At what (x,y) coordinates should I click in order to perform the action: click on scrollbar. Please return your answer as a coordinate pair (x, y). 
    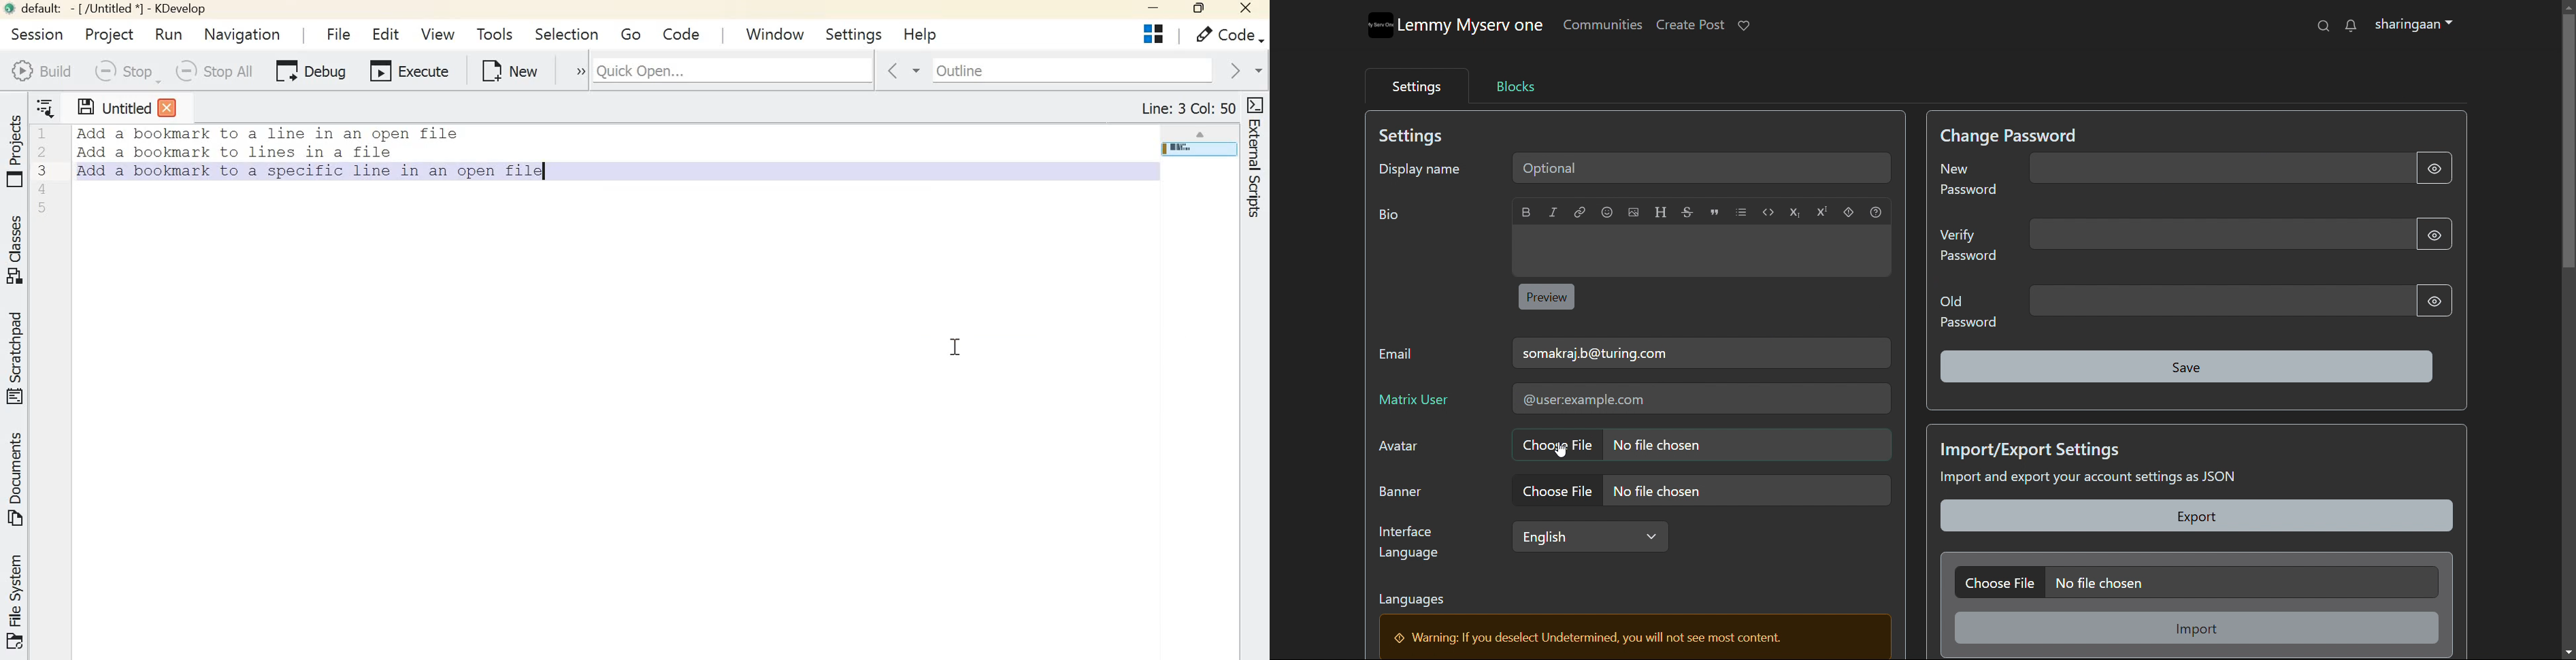
    Looking at the image, I should click on (2569, 327).